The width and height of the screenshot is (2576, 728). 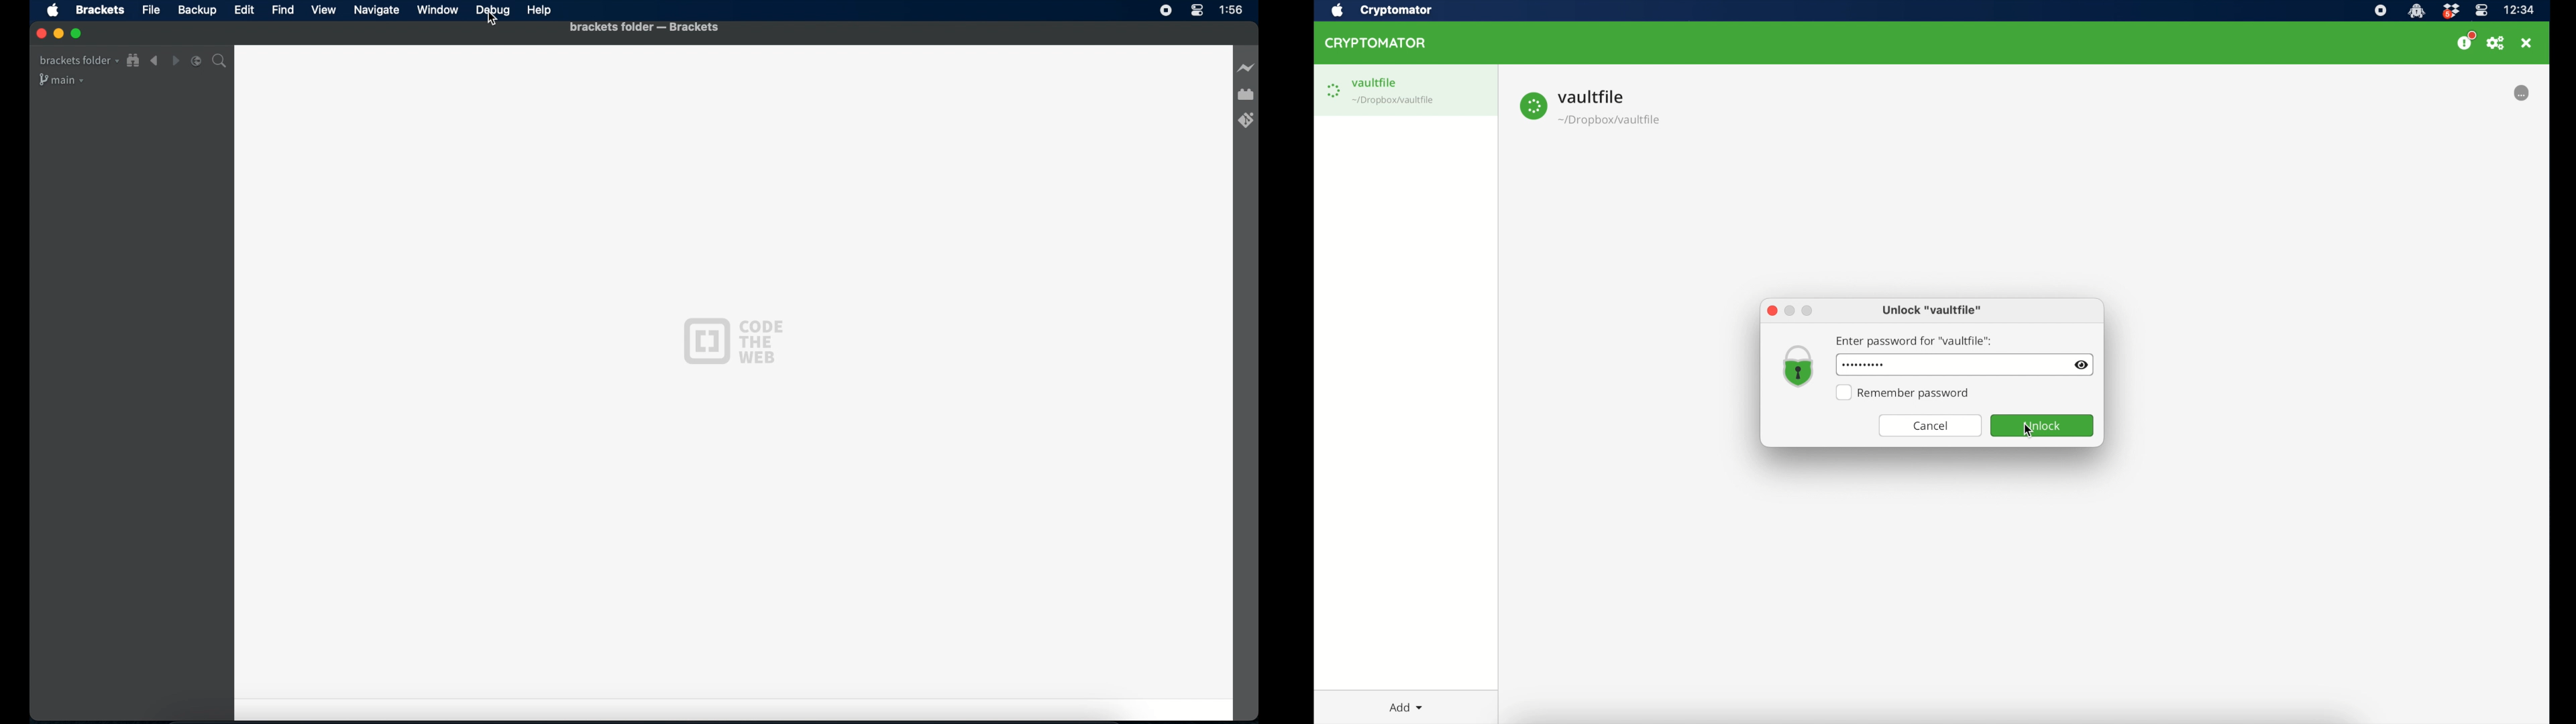 What do you see at coordinates (154, 61) in the screenshot?
I see `navigate backward` at bounding box center [154, 61].